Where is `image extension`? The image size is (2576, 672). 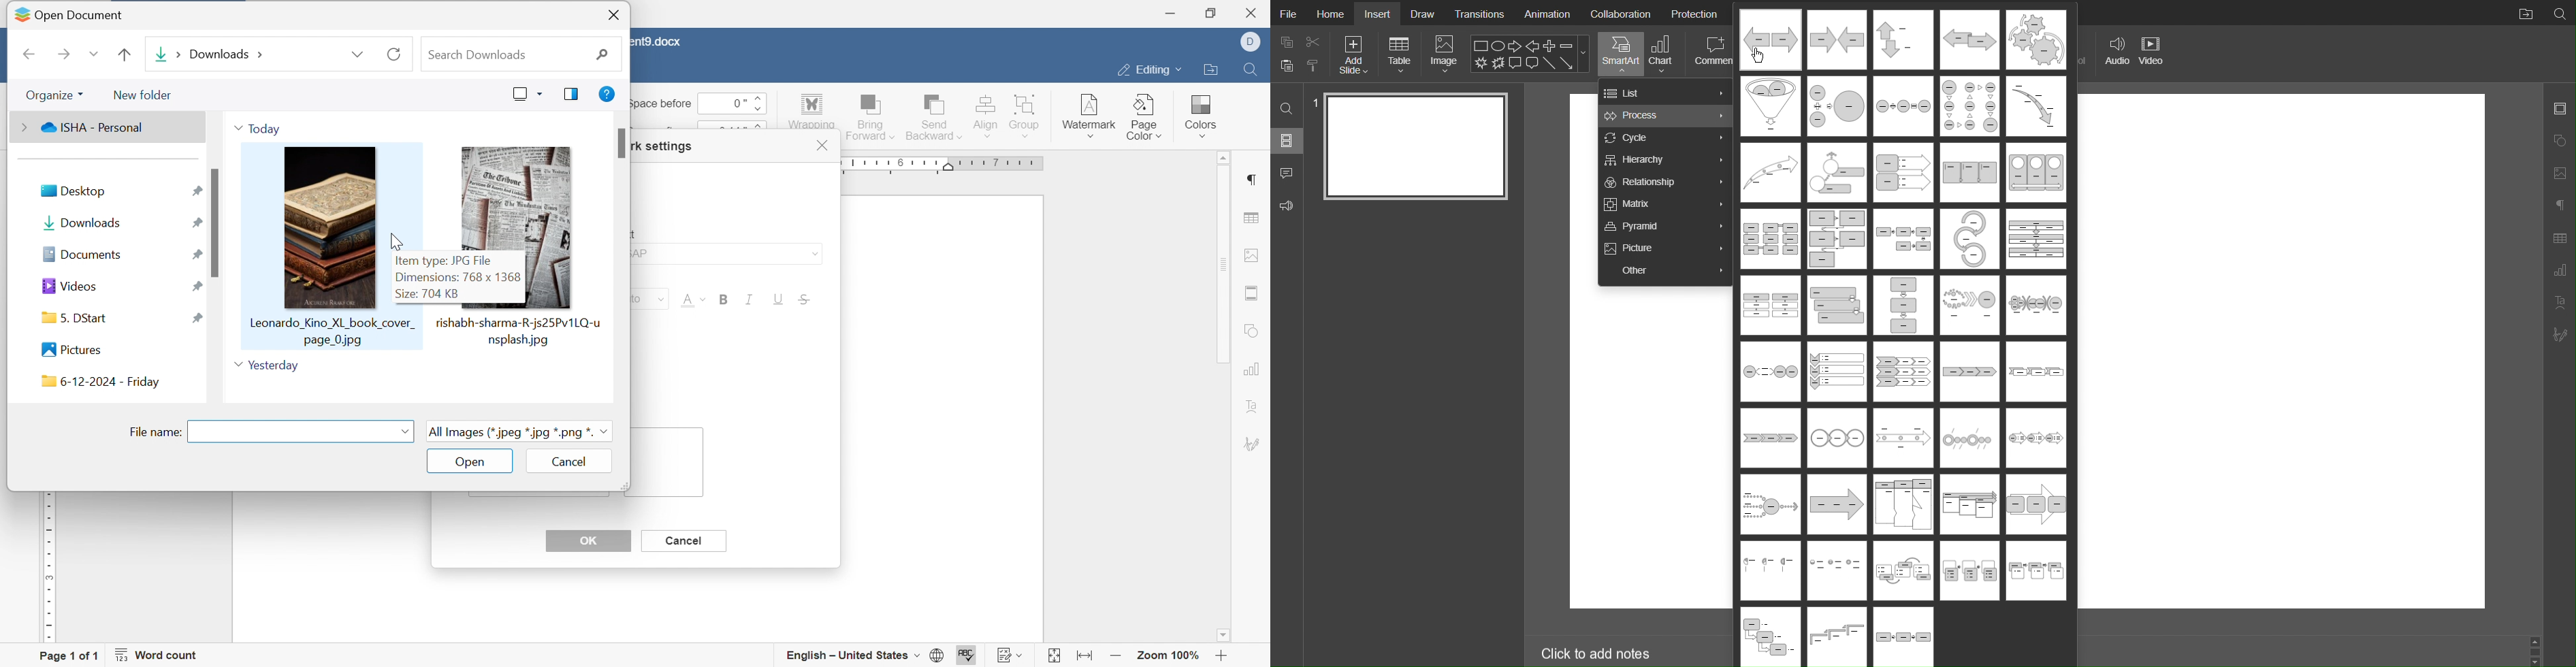
image extension is located at coordinates (521, 430).